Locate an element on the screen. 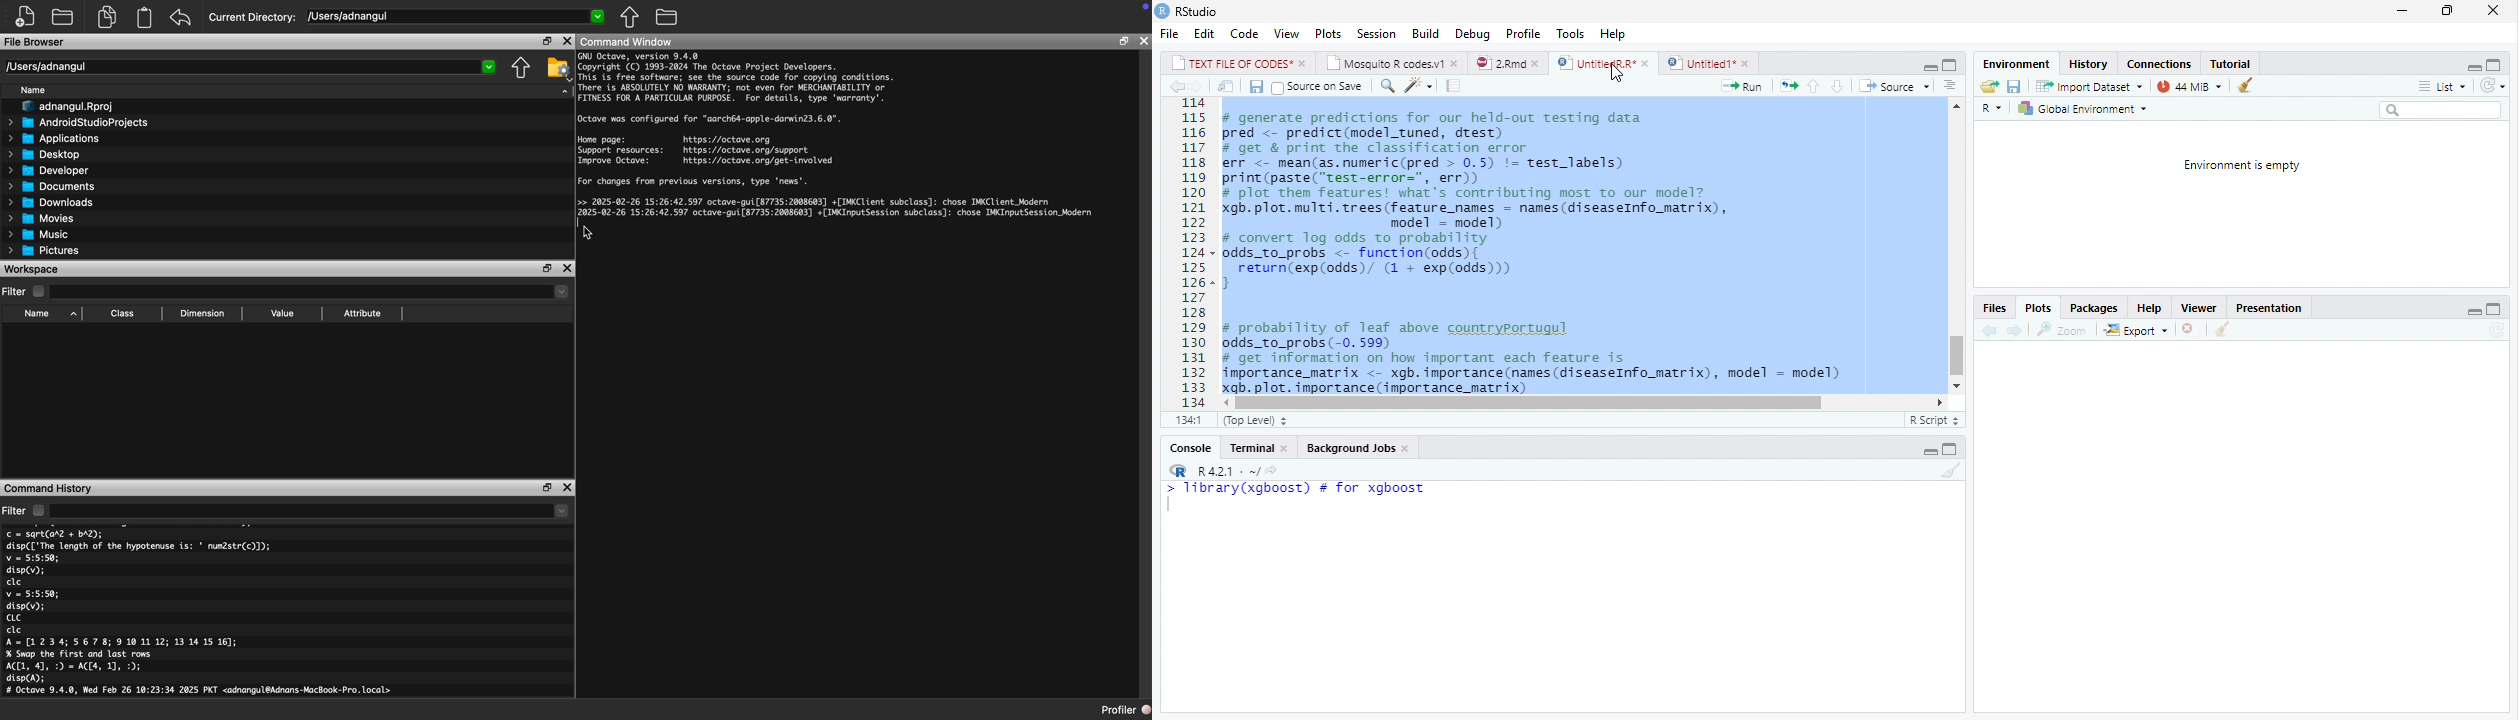  Command Window is located at coordinates (626, 42).